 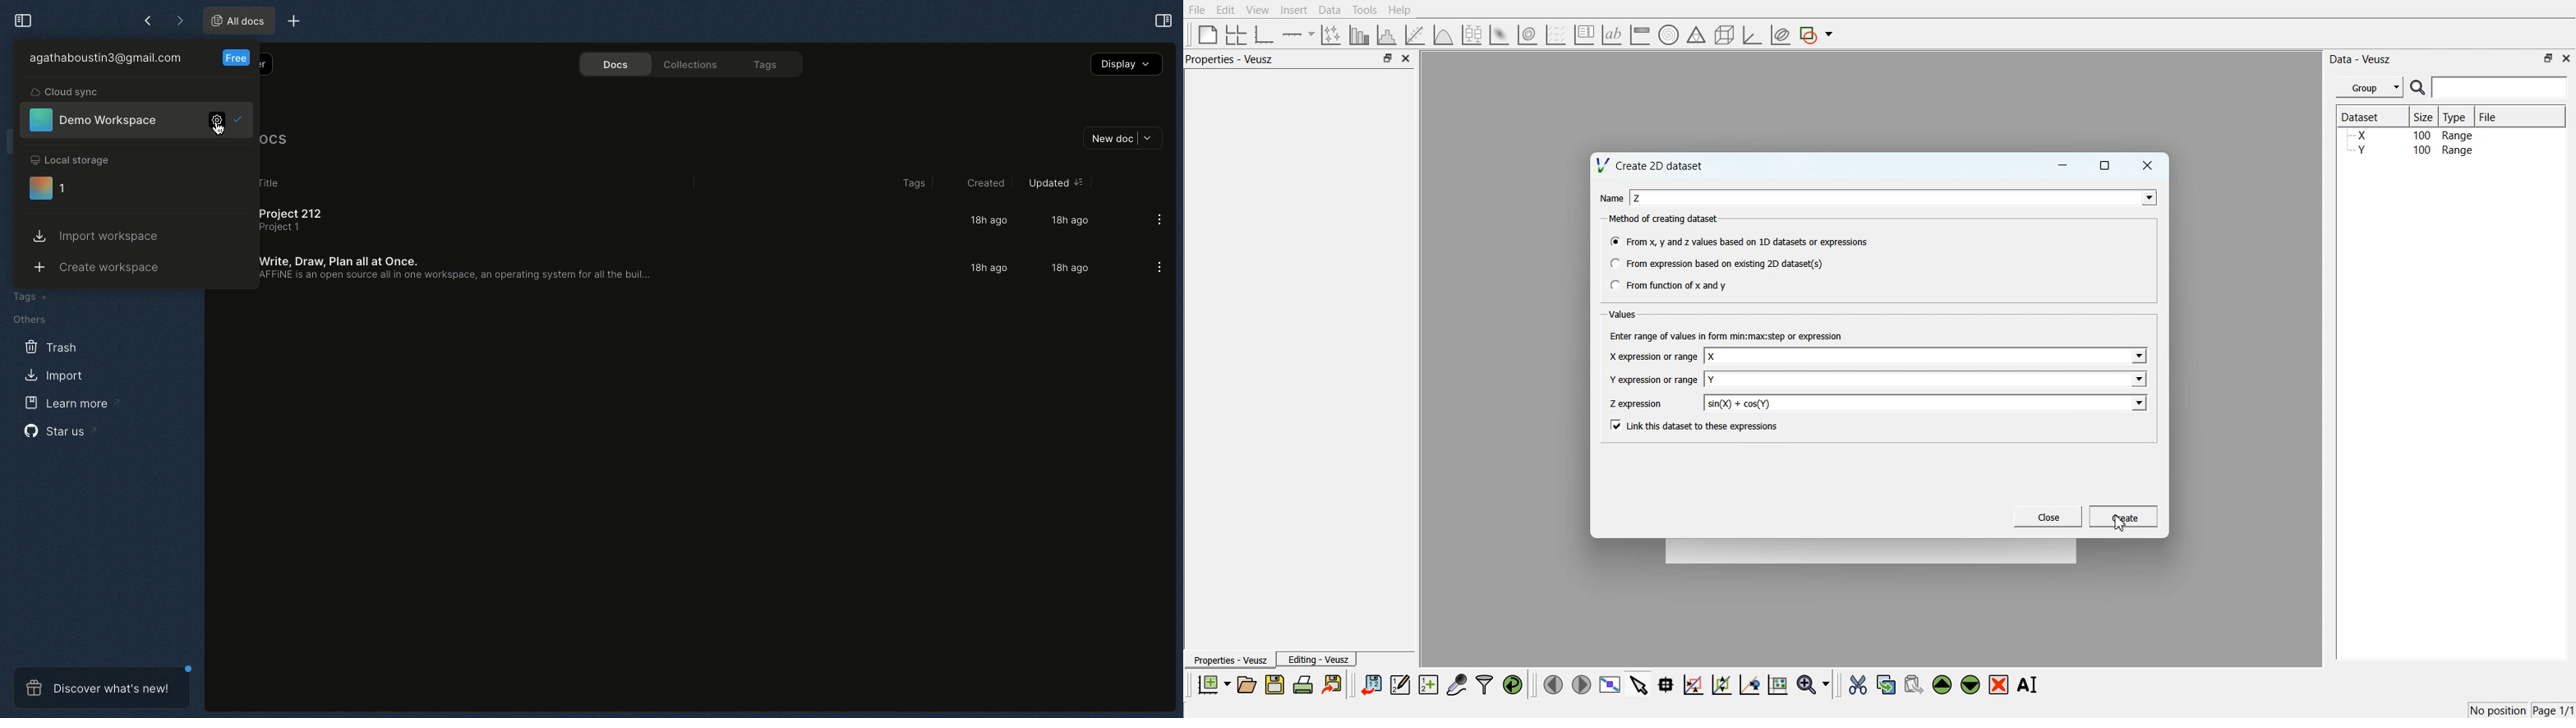 What do you see at coordinates (1293, 9) in the screenshot?
I see `Insert` at bounding box center [1293, 9].